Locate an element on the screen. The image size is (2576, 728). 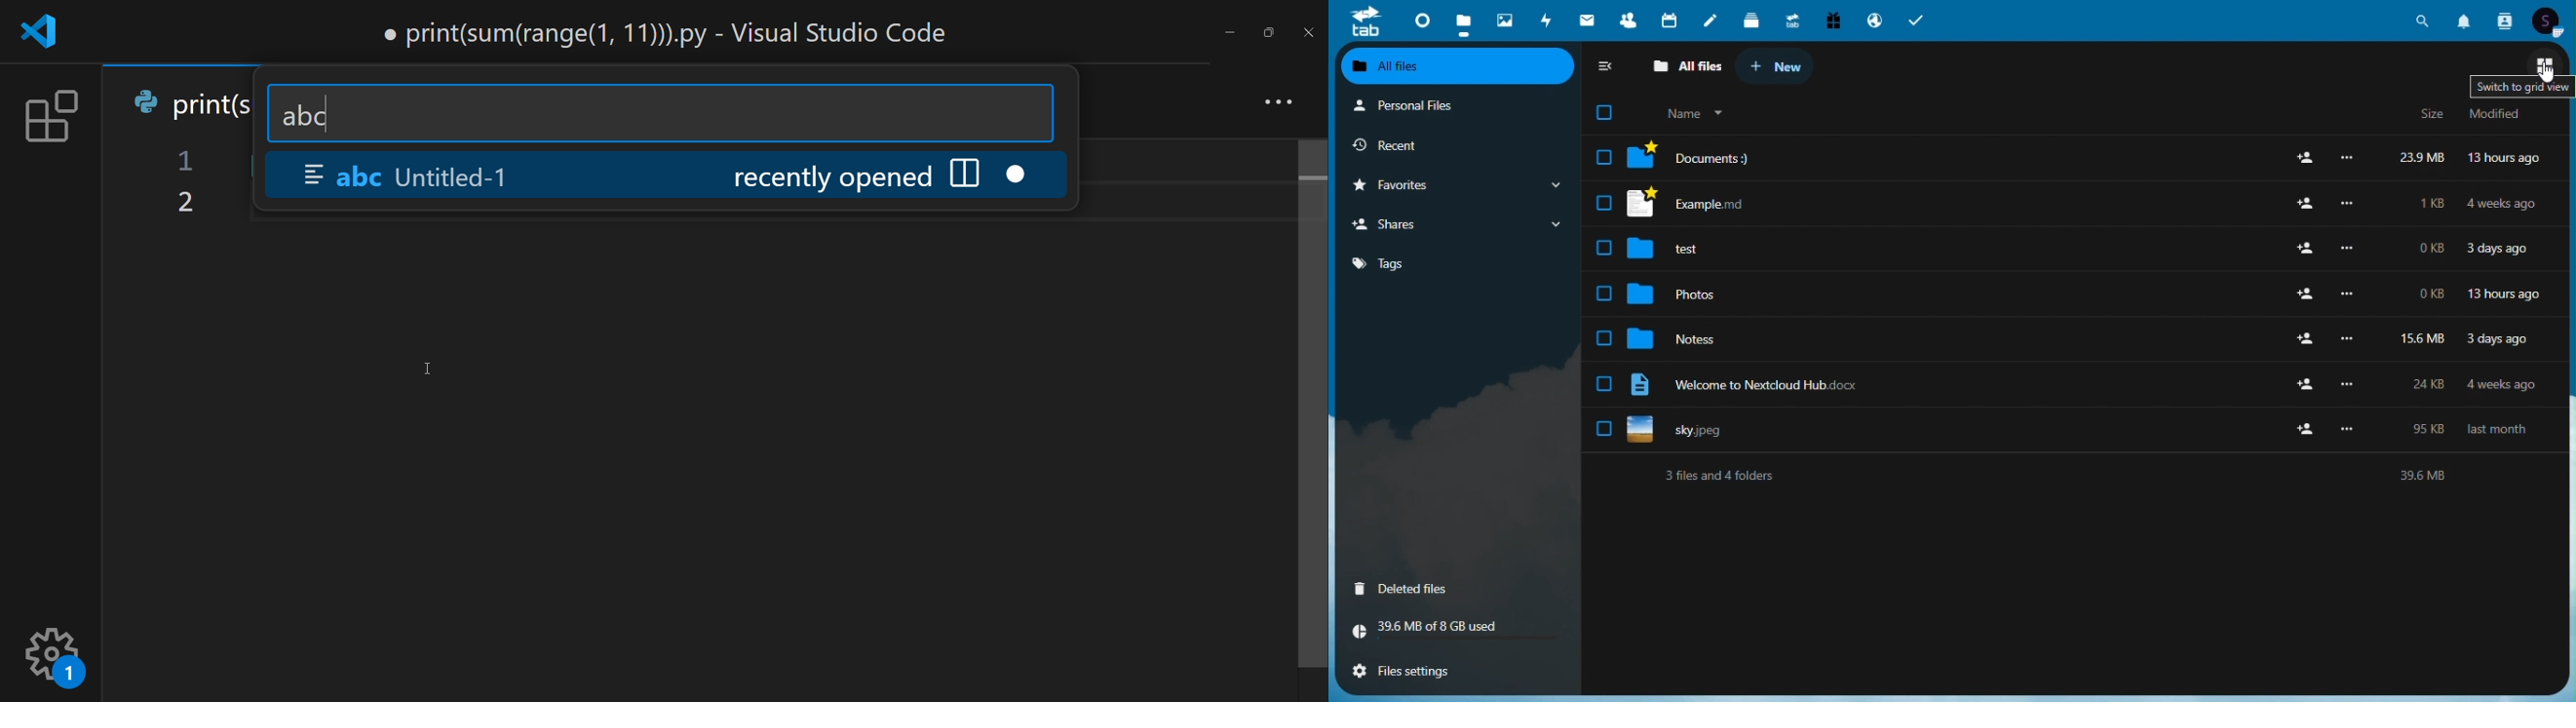
4 weeks ago is located at coordinates (2502, 385).